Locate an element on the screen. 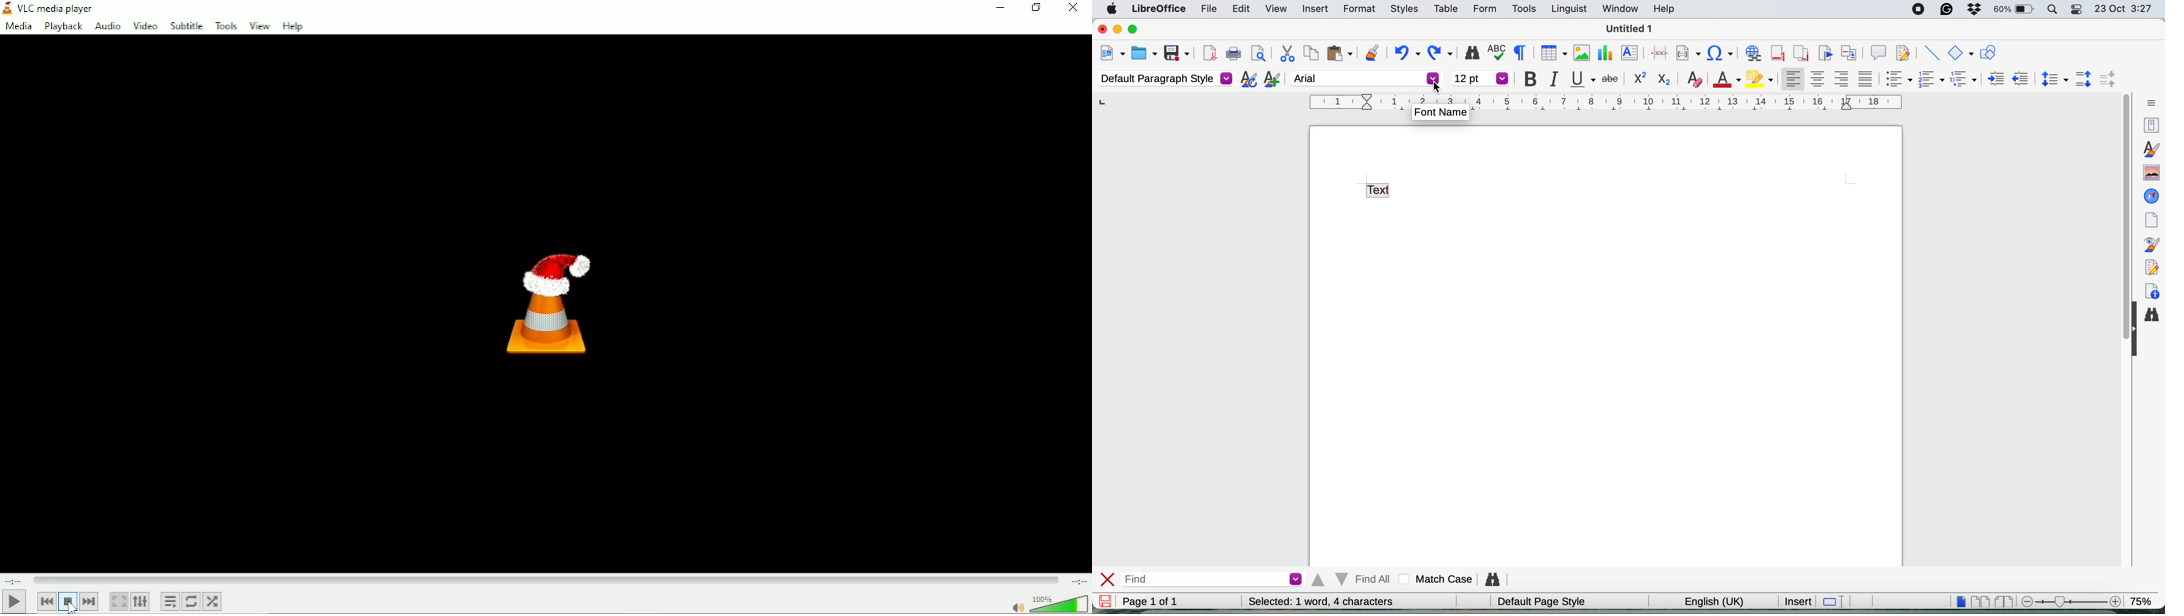 The height and width of the screenshot is (616, 2184). find and replace is located at coordinates (1470, 53).